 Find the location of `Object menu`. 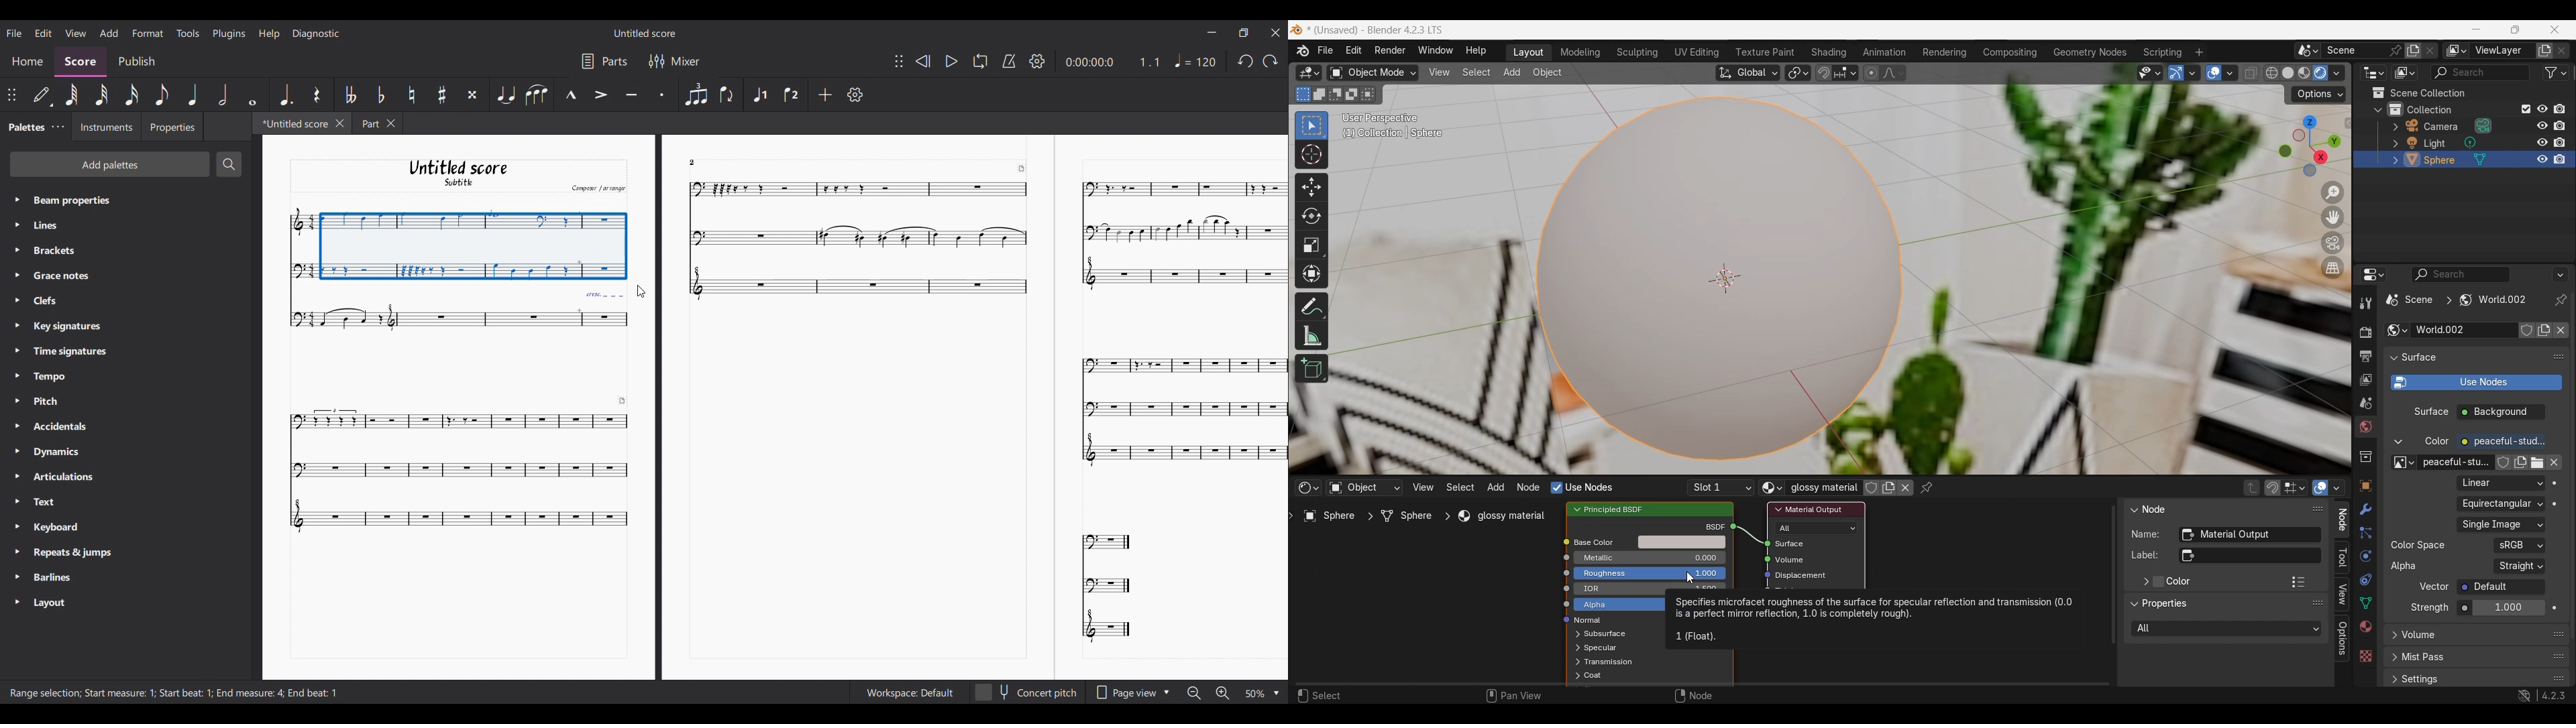

Object menu is located at coordinates (1548, 73).